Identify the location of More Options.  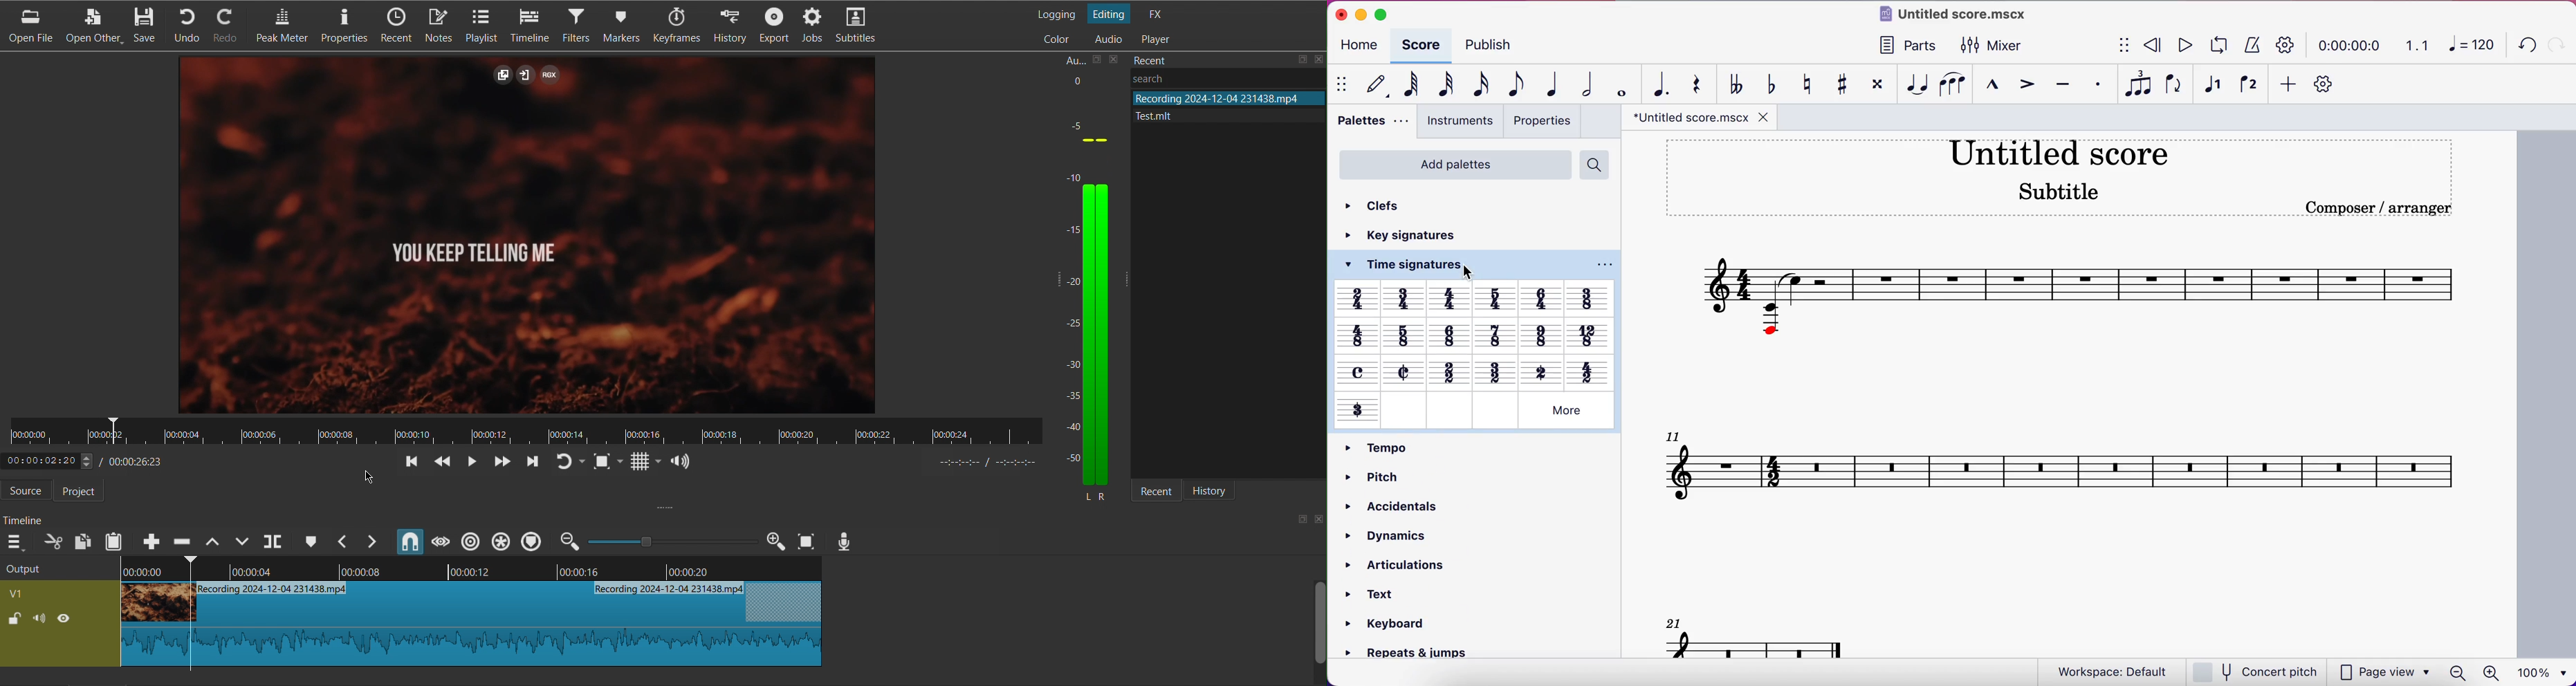
(17, 541).